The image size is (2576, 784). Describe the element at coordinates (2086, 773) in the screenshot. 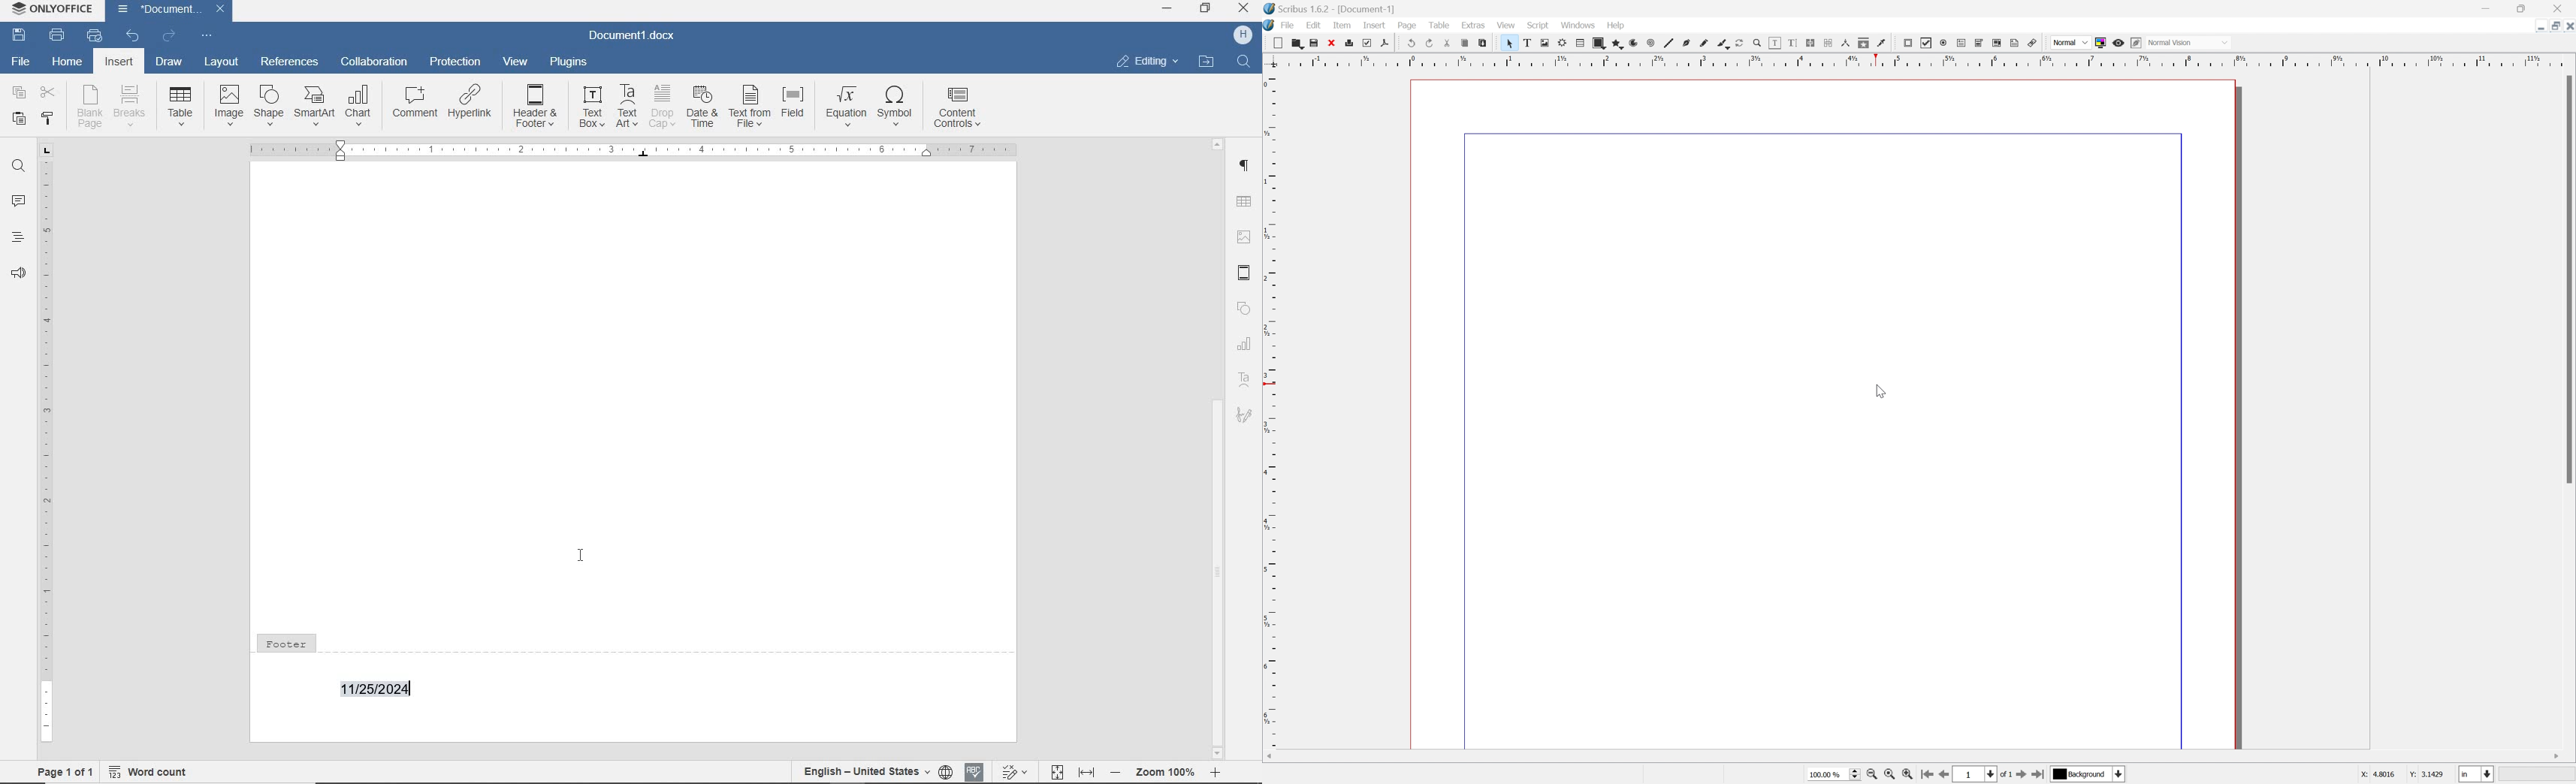

I see `select current layer` at that location.